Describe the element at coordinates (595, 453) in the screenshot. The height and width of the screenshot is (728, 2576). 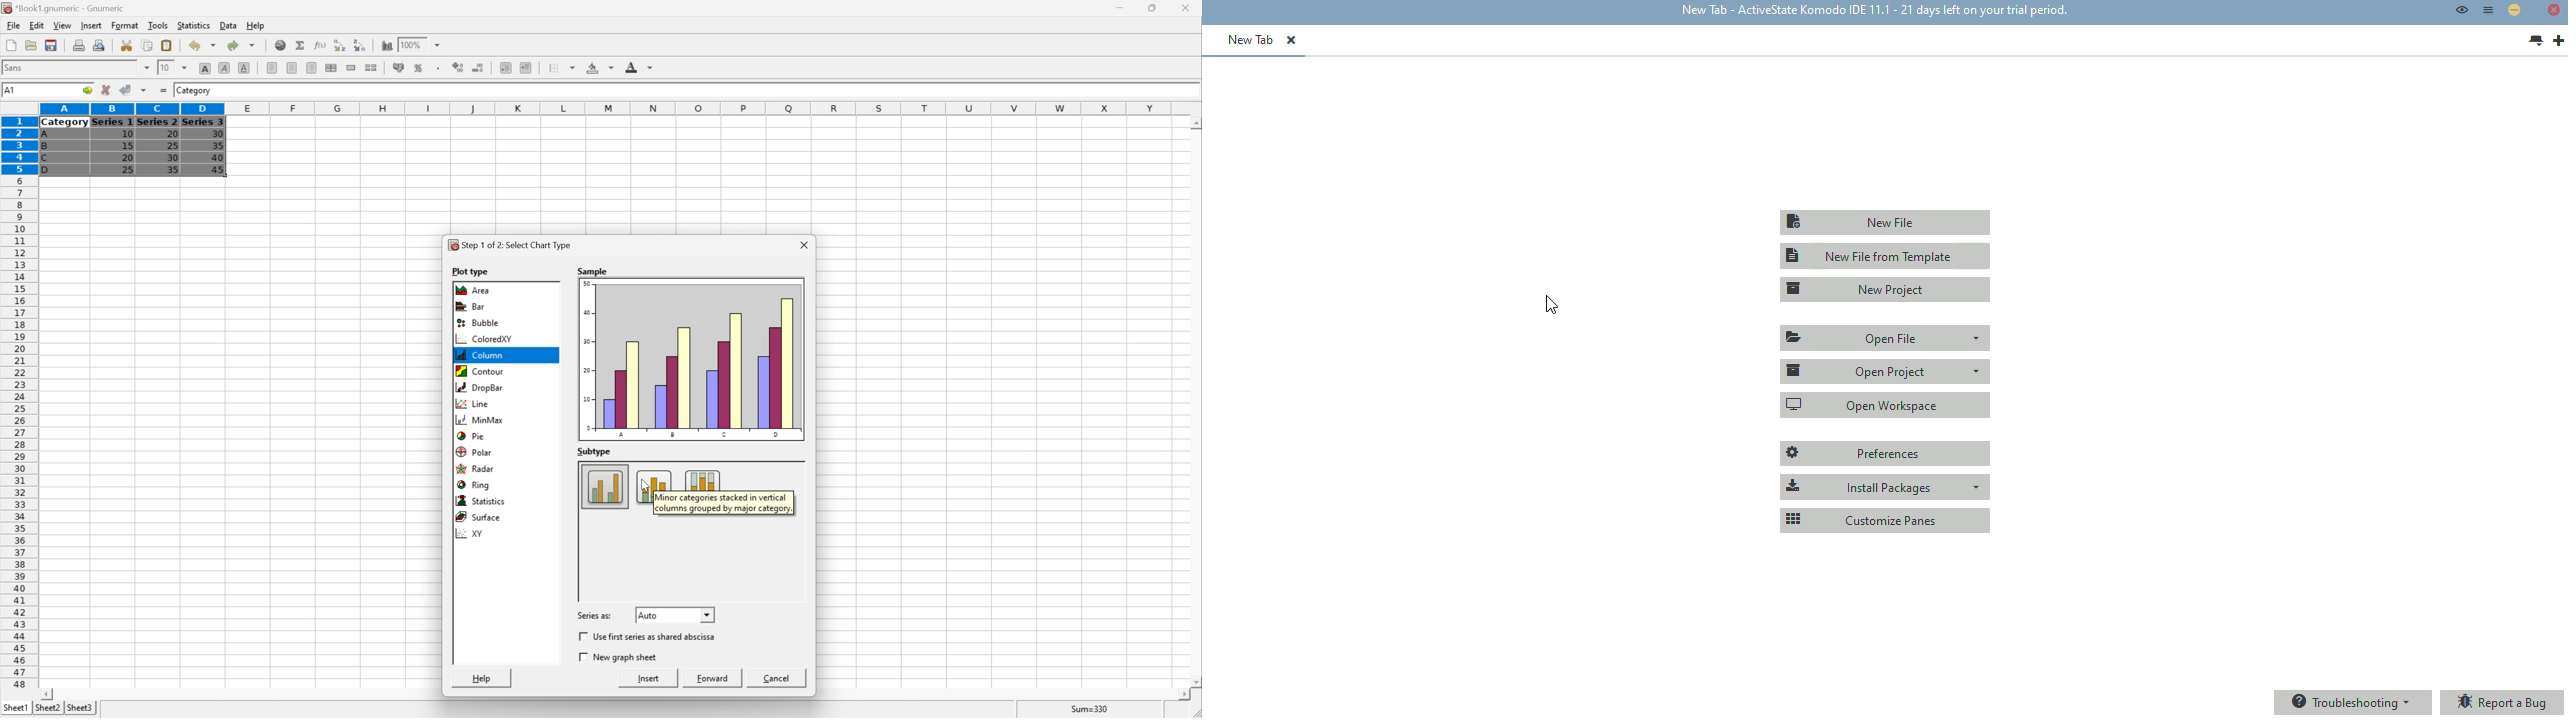
I see `Subtype` at that location.